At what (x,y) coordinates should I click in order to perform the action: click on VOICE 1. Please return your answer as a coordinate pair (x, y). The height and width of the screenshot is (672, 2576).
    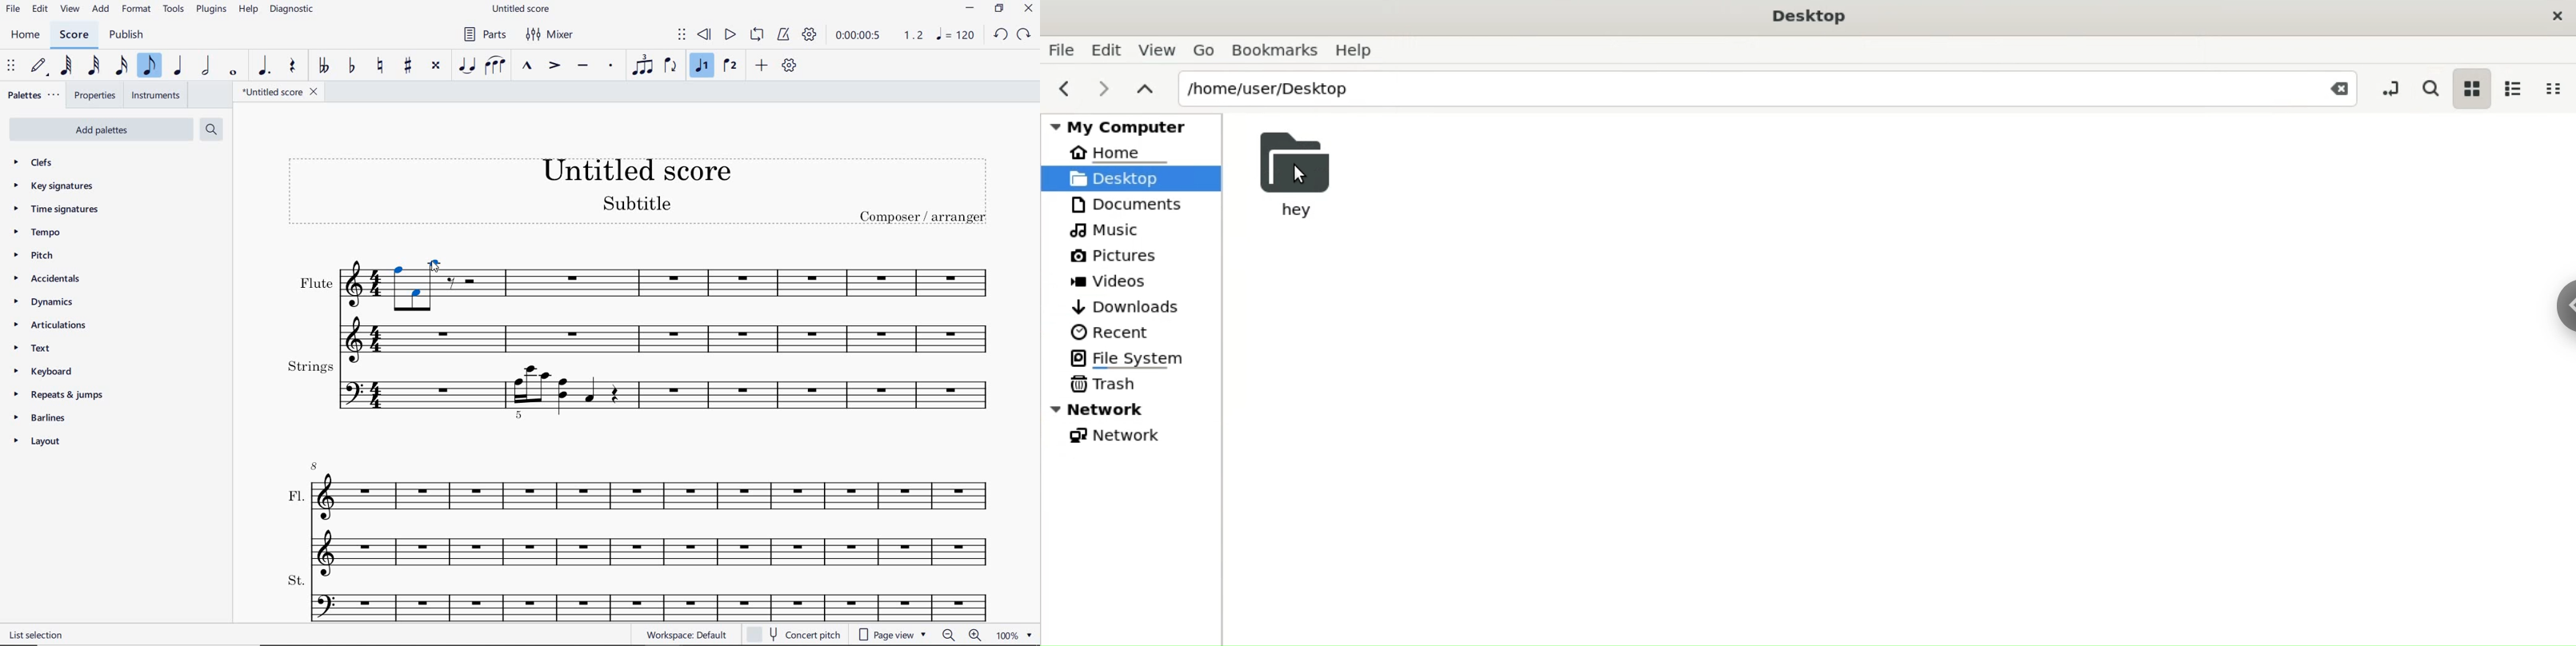
    Looking at the image, I should click on (704, 67).